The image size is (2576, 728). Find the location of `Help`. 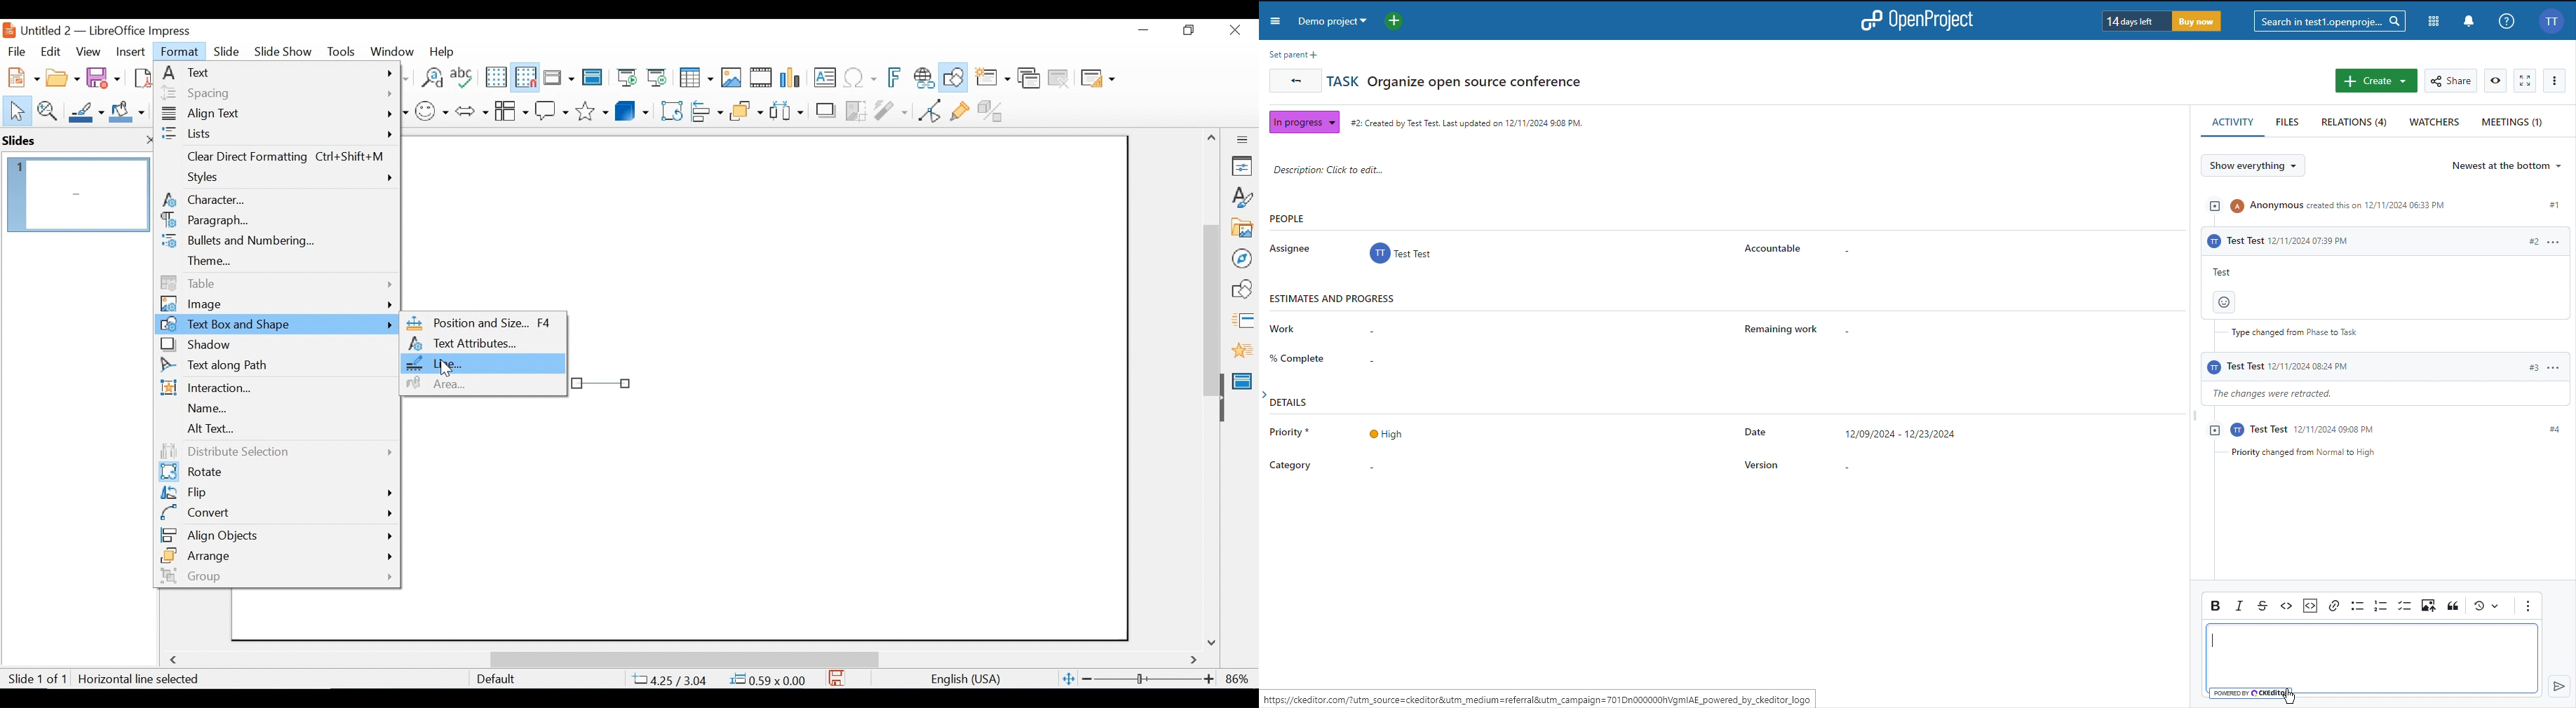

Help is located at coordinates (445, 51).